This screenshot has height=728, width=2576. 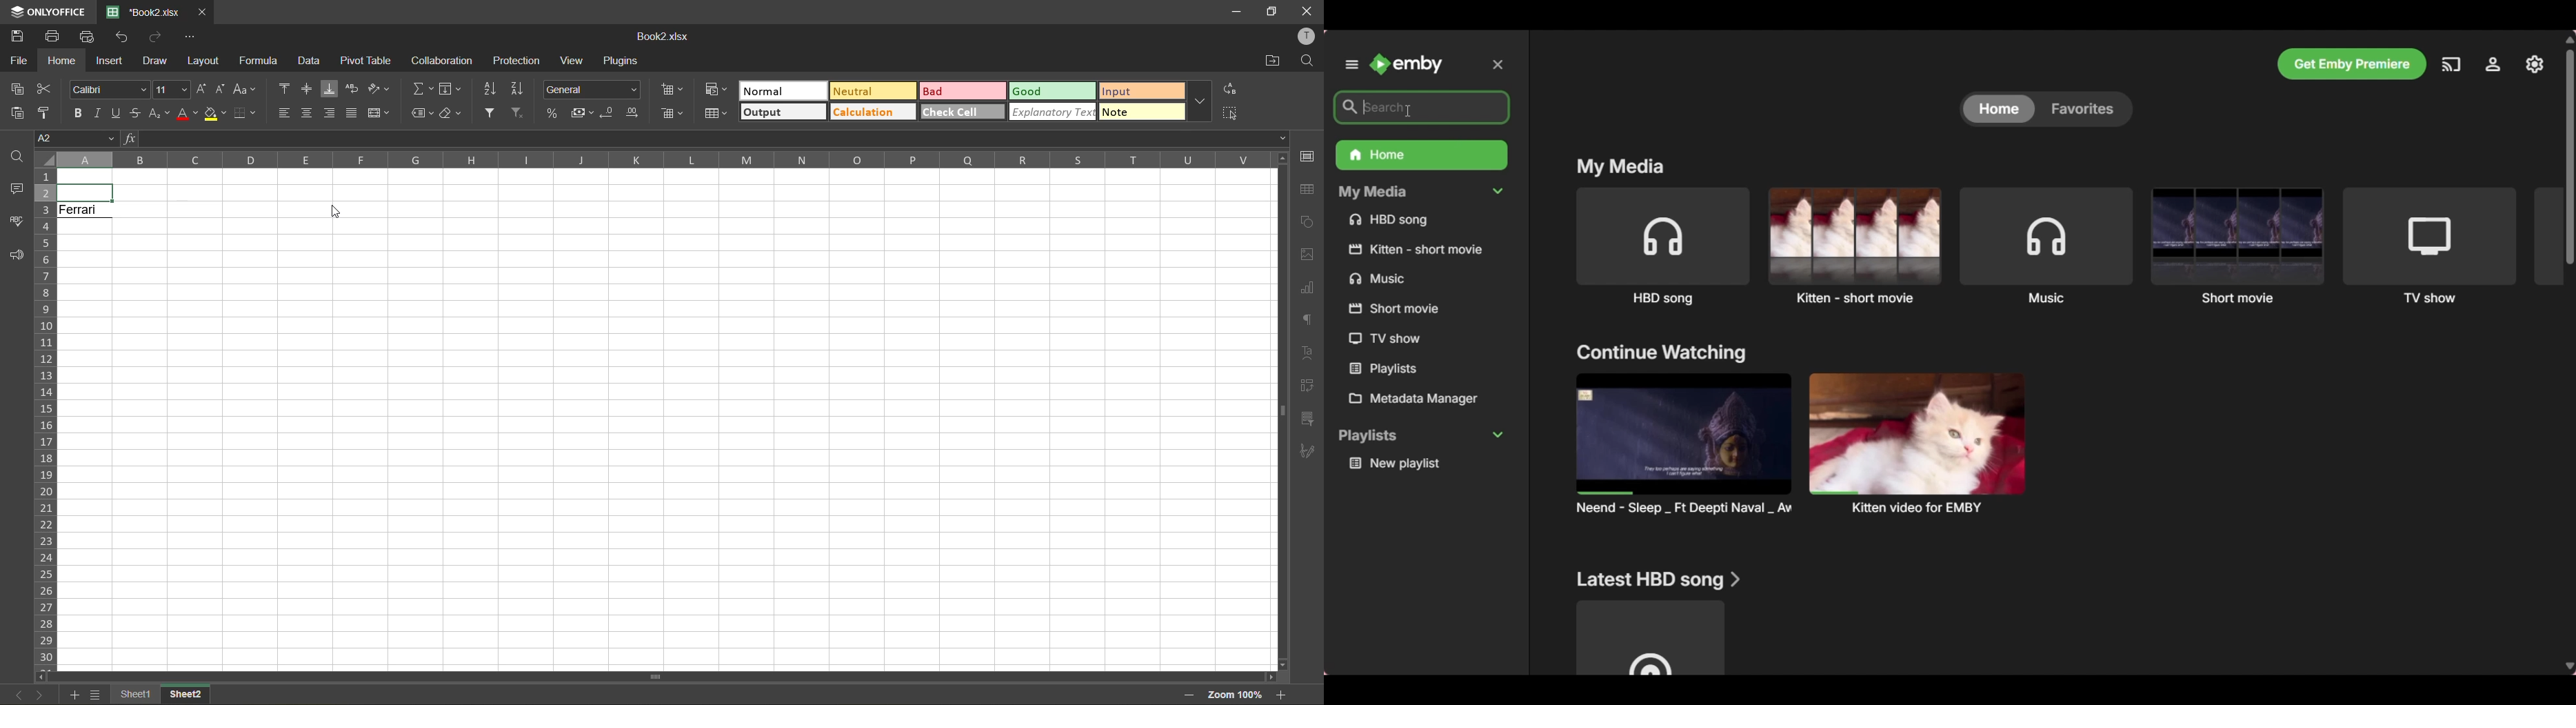 What do you see at coordinates (248, 90) in the screenshot?
I see `change case` at bounding box center [248, 90].